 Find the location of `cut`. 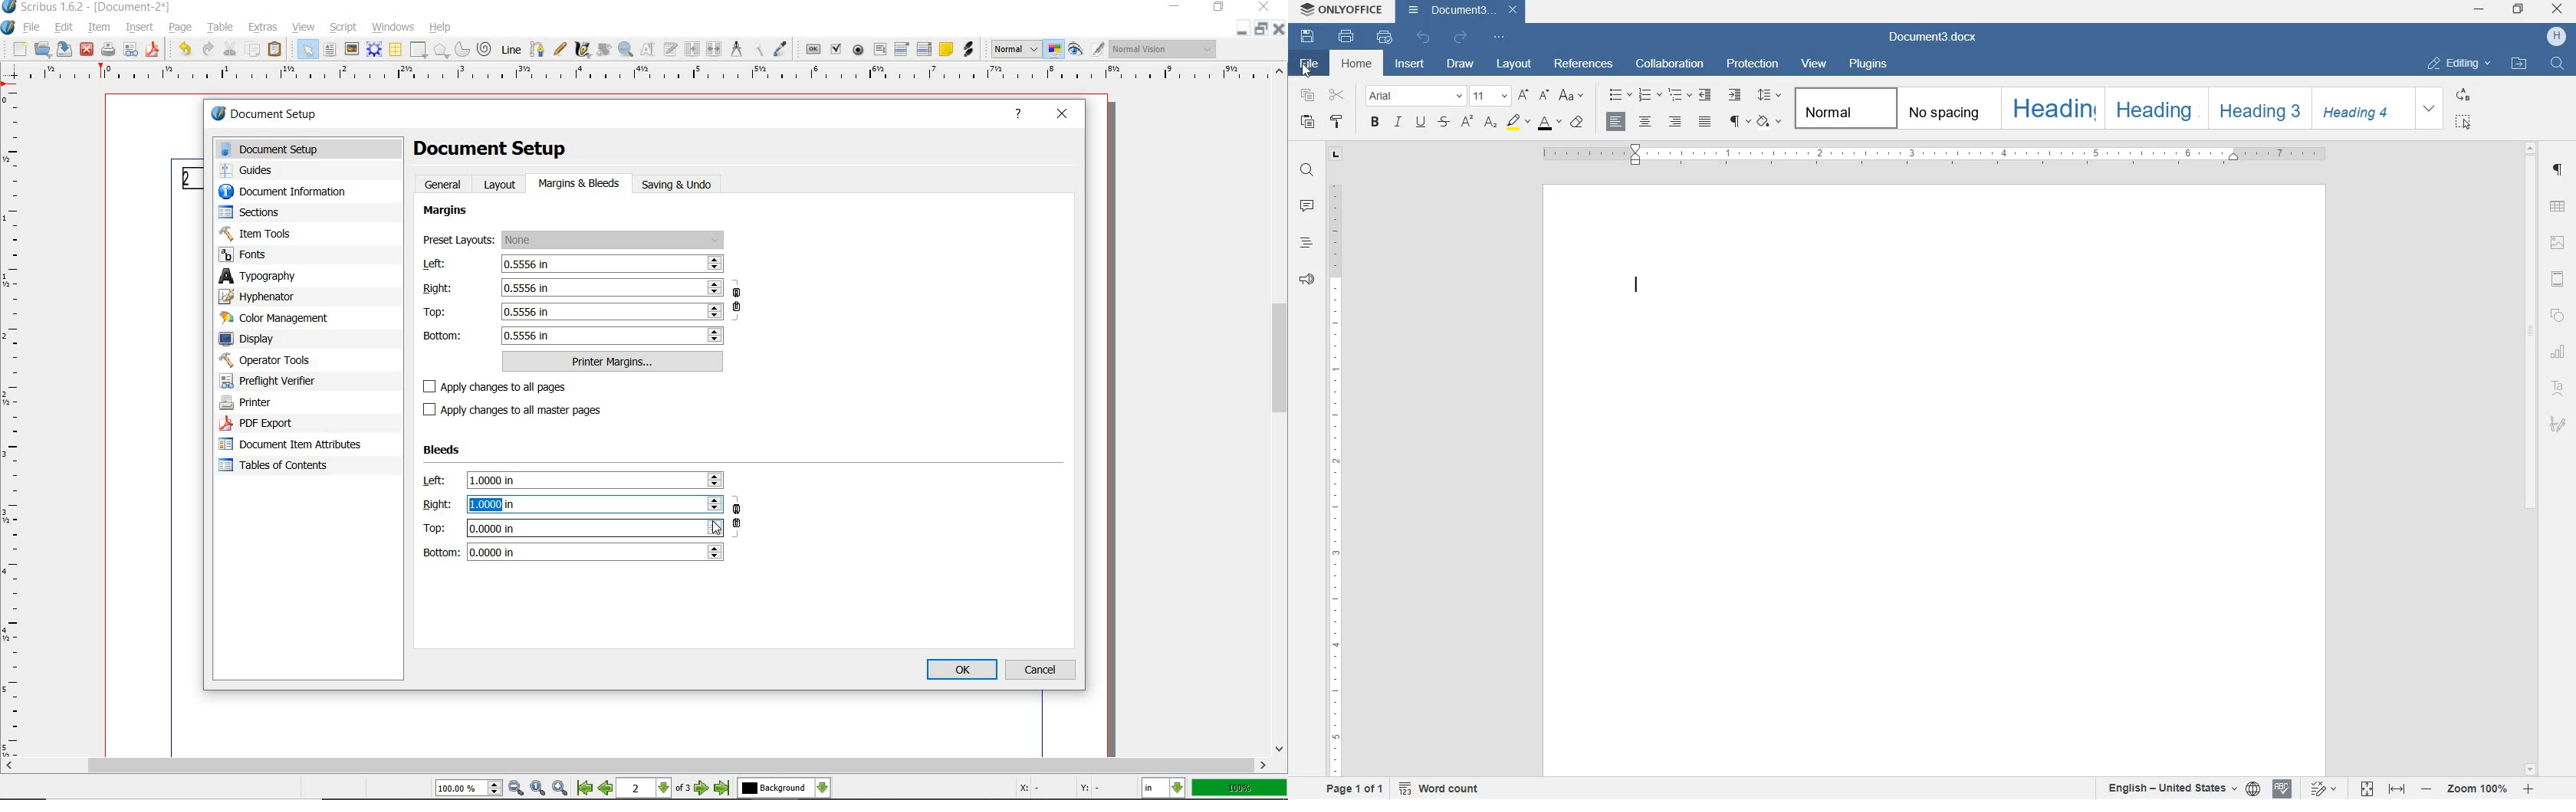

cut is located at coordinates (229, 48).